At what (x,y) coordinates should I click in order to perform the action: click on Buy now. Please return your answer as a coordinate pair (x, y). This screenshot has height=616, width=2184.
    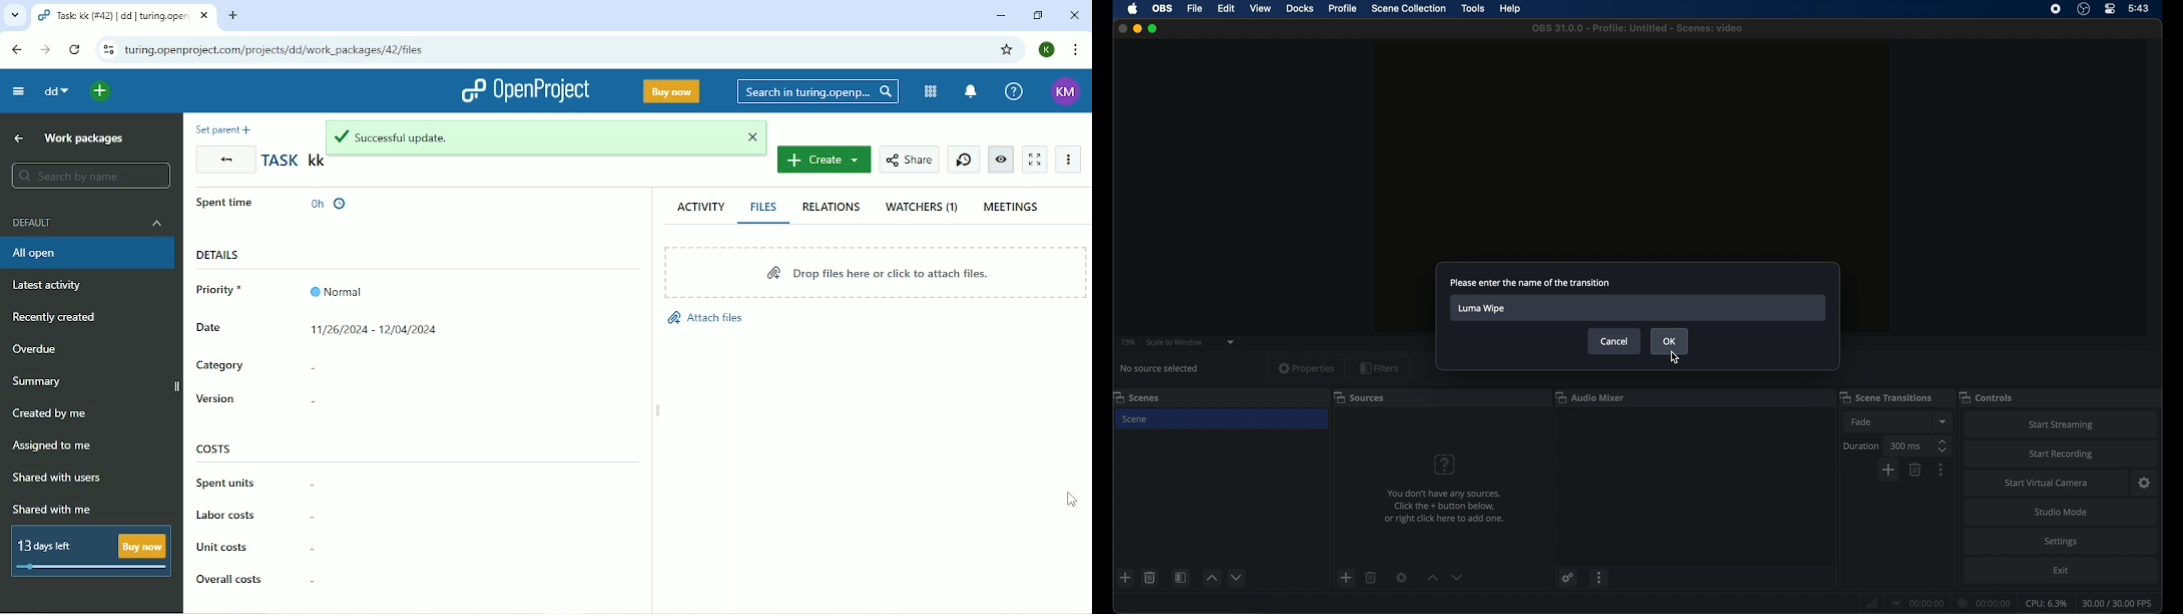
    Looking at the image, I should click on (671, 91).